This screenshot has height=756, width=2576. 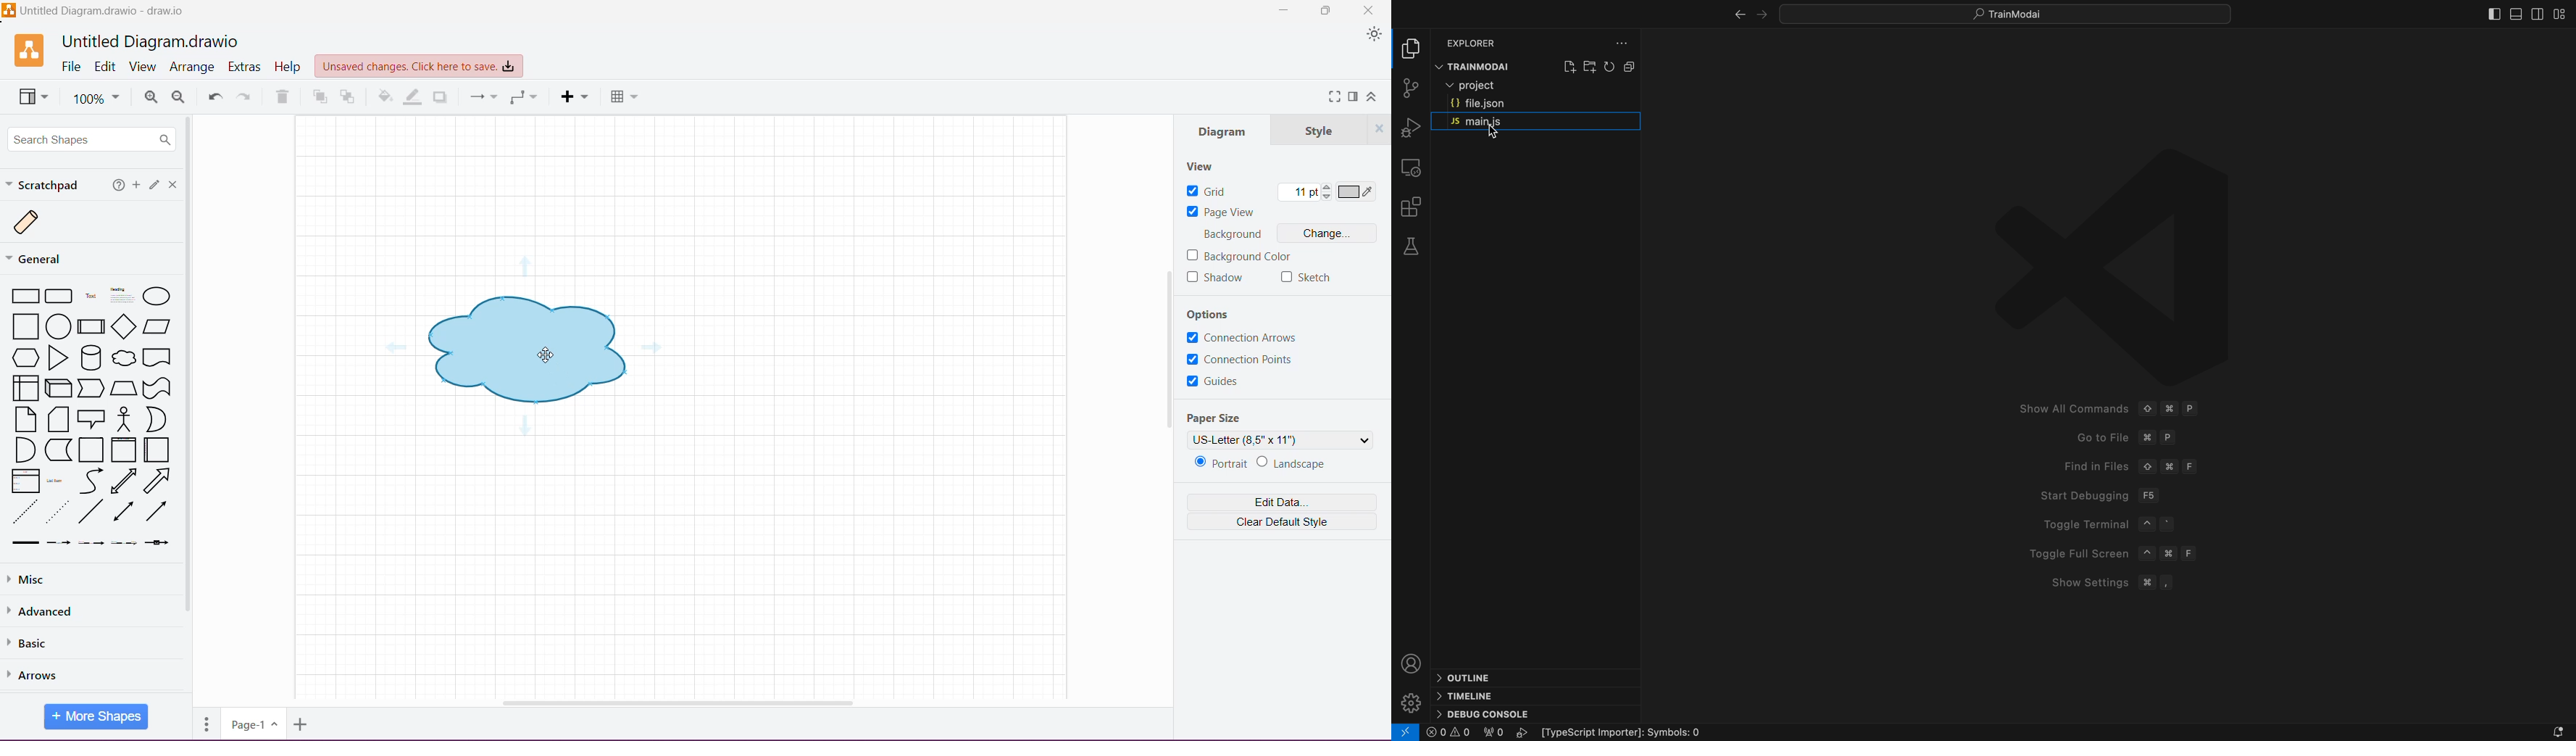 What do you see at coordinates (282, 99) in the screenshot?
I see `Trash` at bounding box center [282, 99].